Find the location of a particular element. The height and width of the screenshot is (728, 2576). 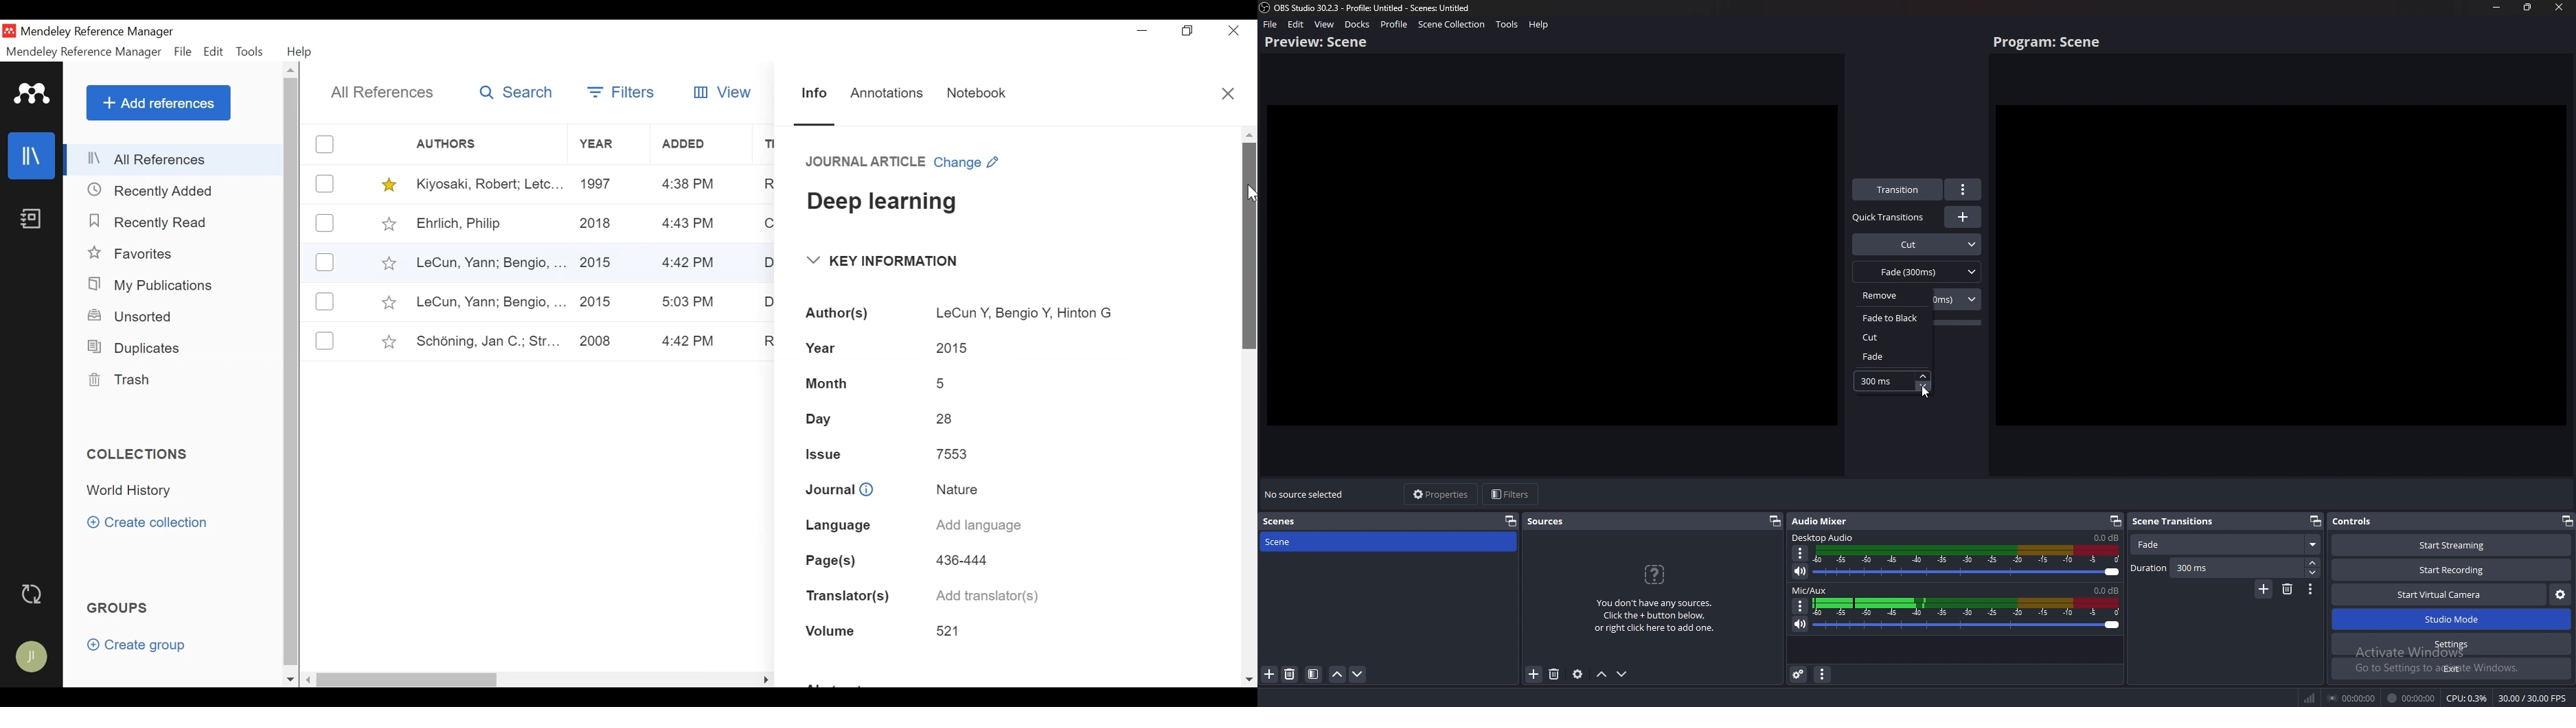

Filters is located at coordinates (624, 90).